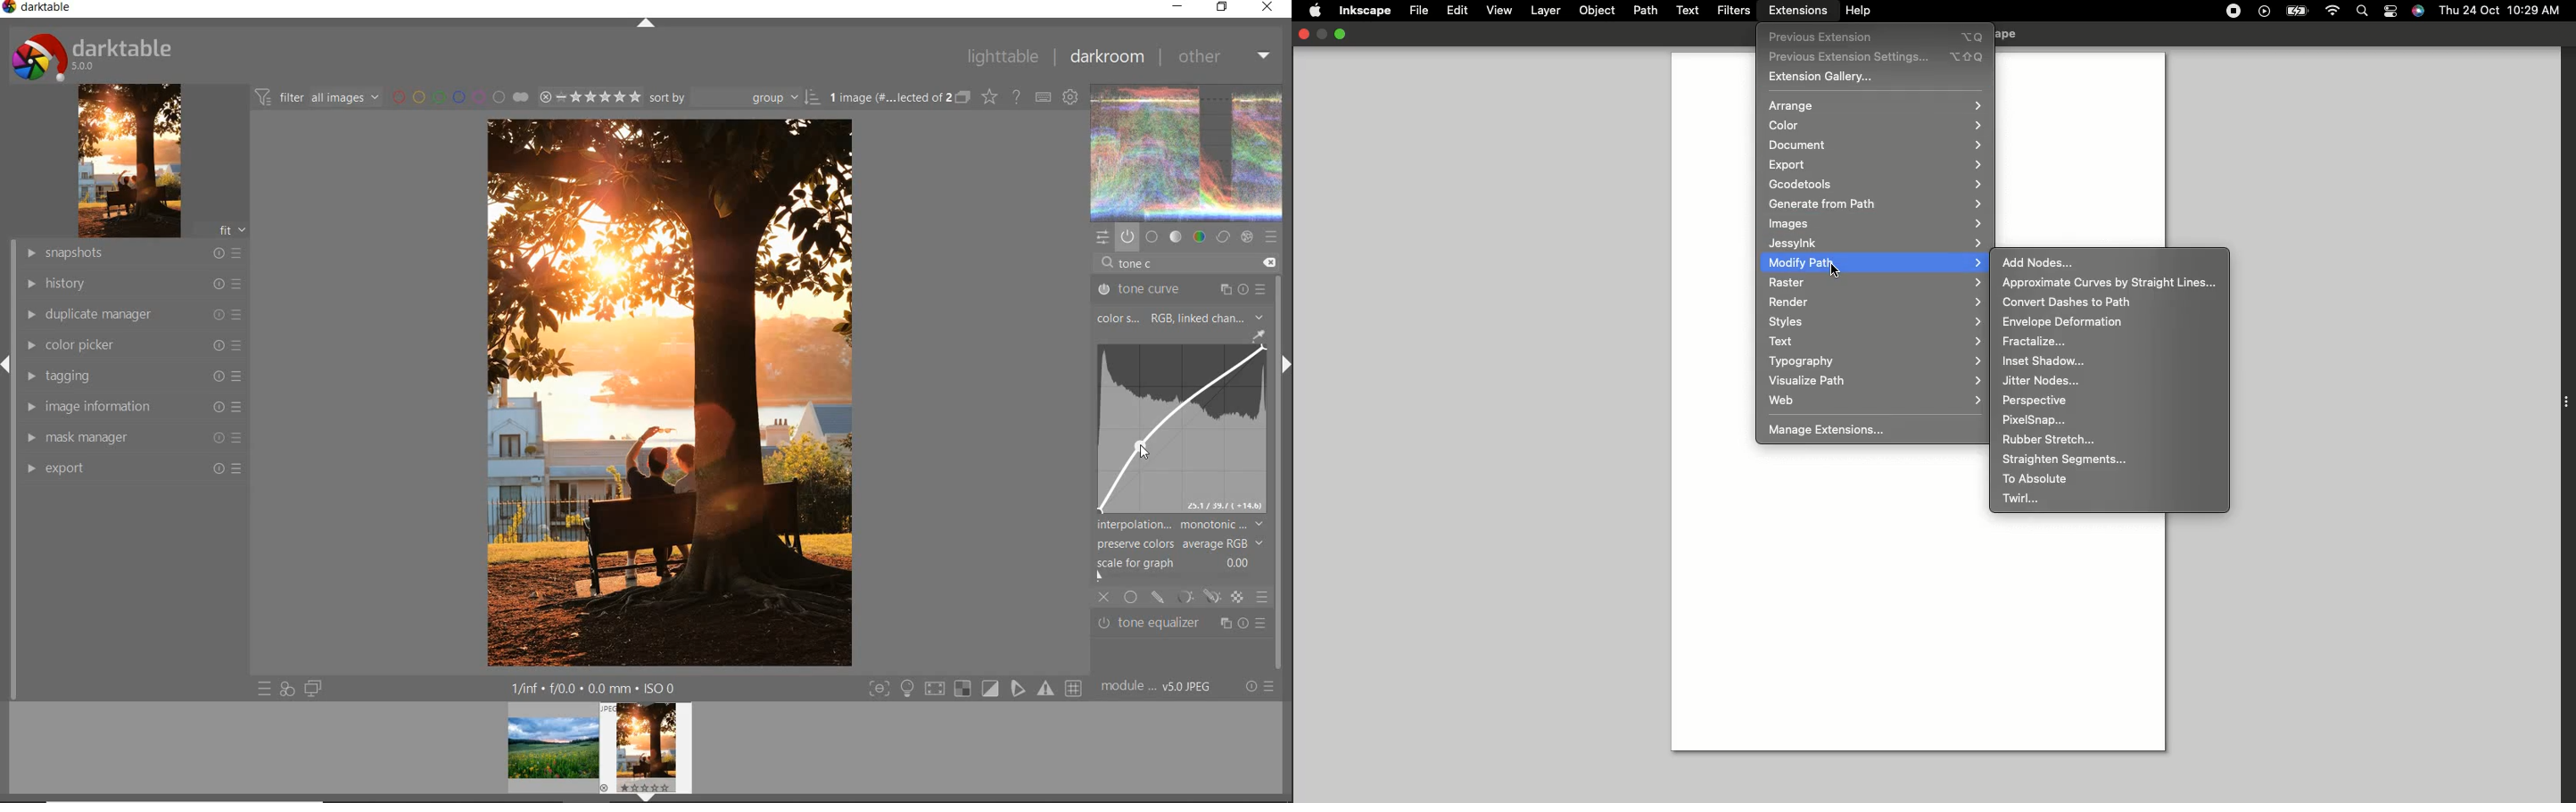 The width and height of the screenshot is (2576, 812). What do you see at coordinates (1180, 623) in the screenshot?
I see `tone equalizer` at bounding box center [1180, 623].